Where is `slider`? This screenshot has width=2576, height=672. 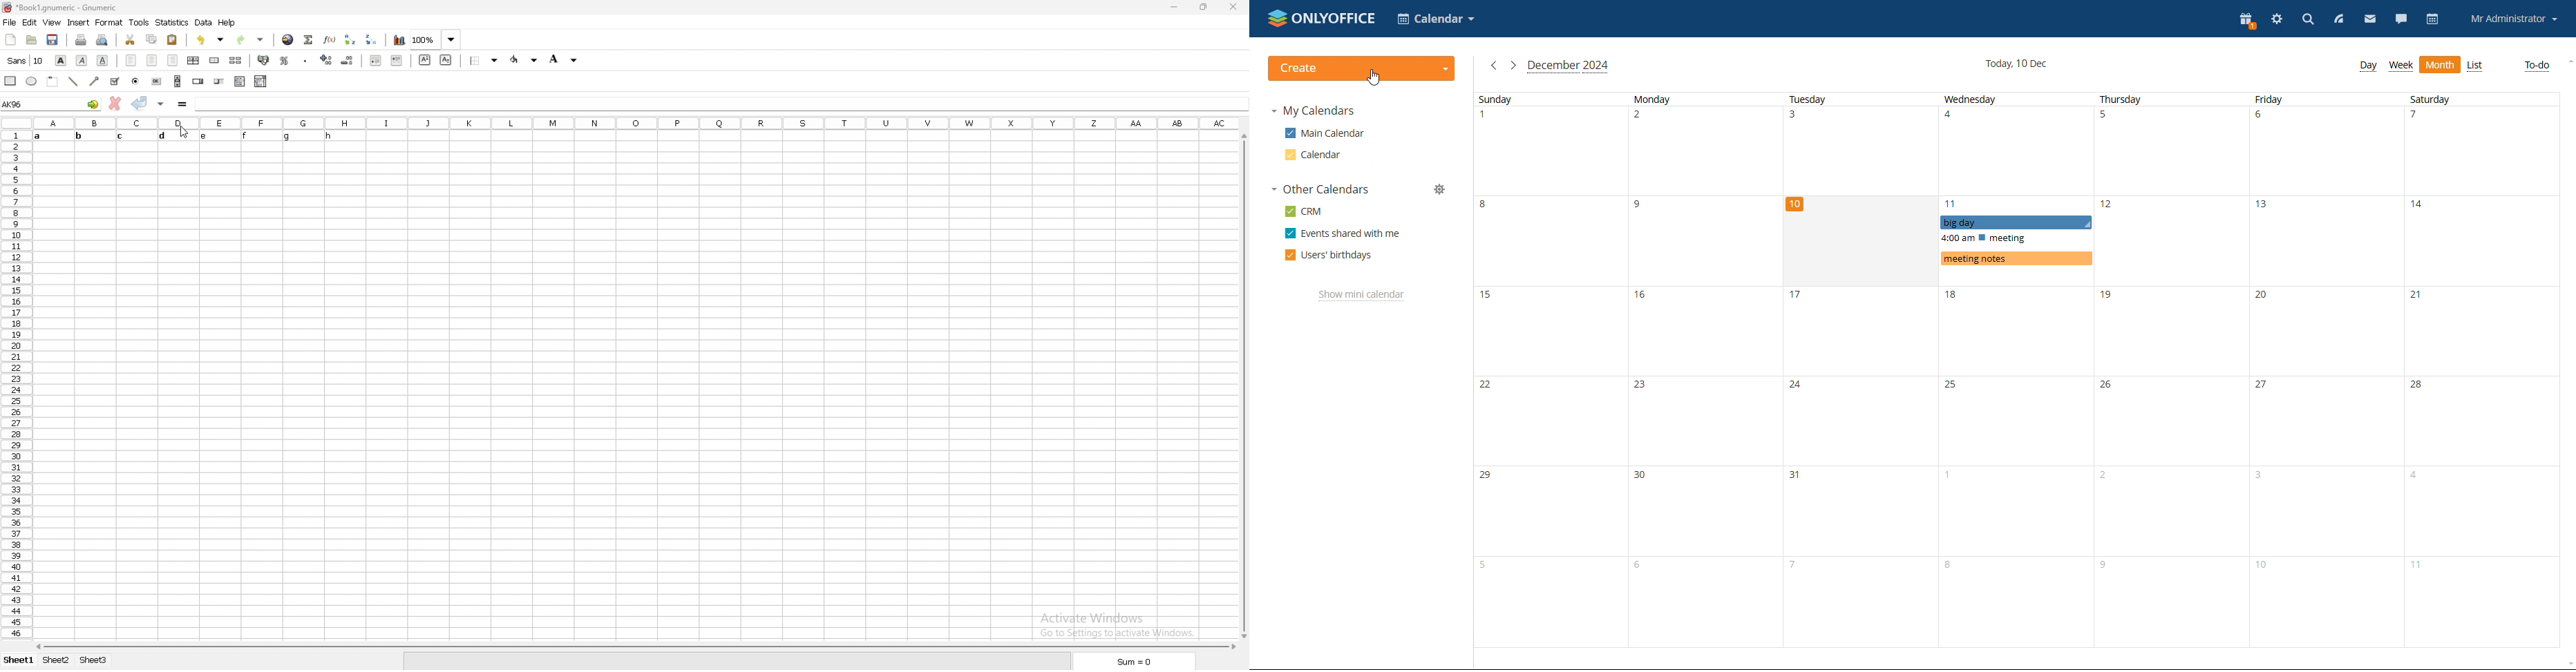
slider is located at coordinates (220, 82).